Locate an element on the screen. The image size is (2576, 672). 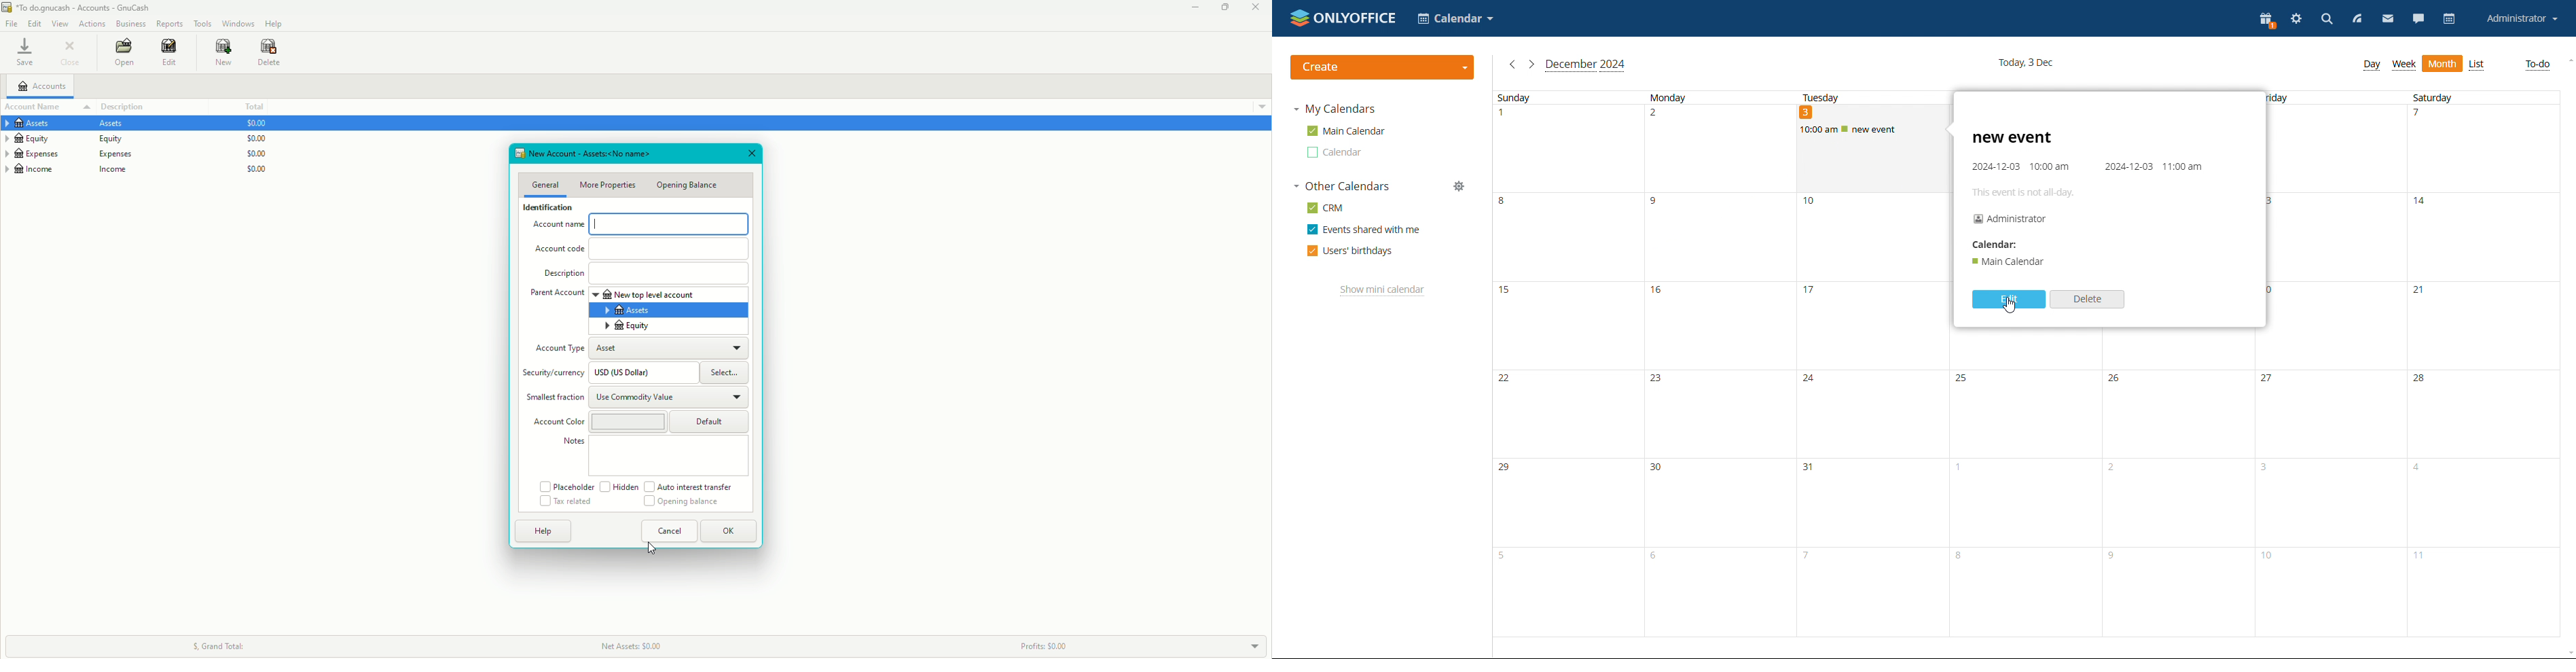
settings is located at coordinates (2297, 18).